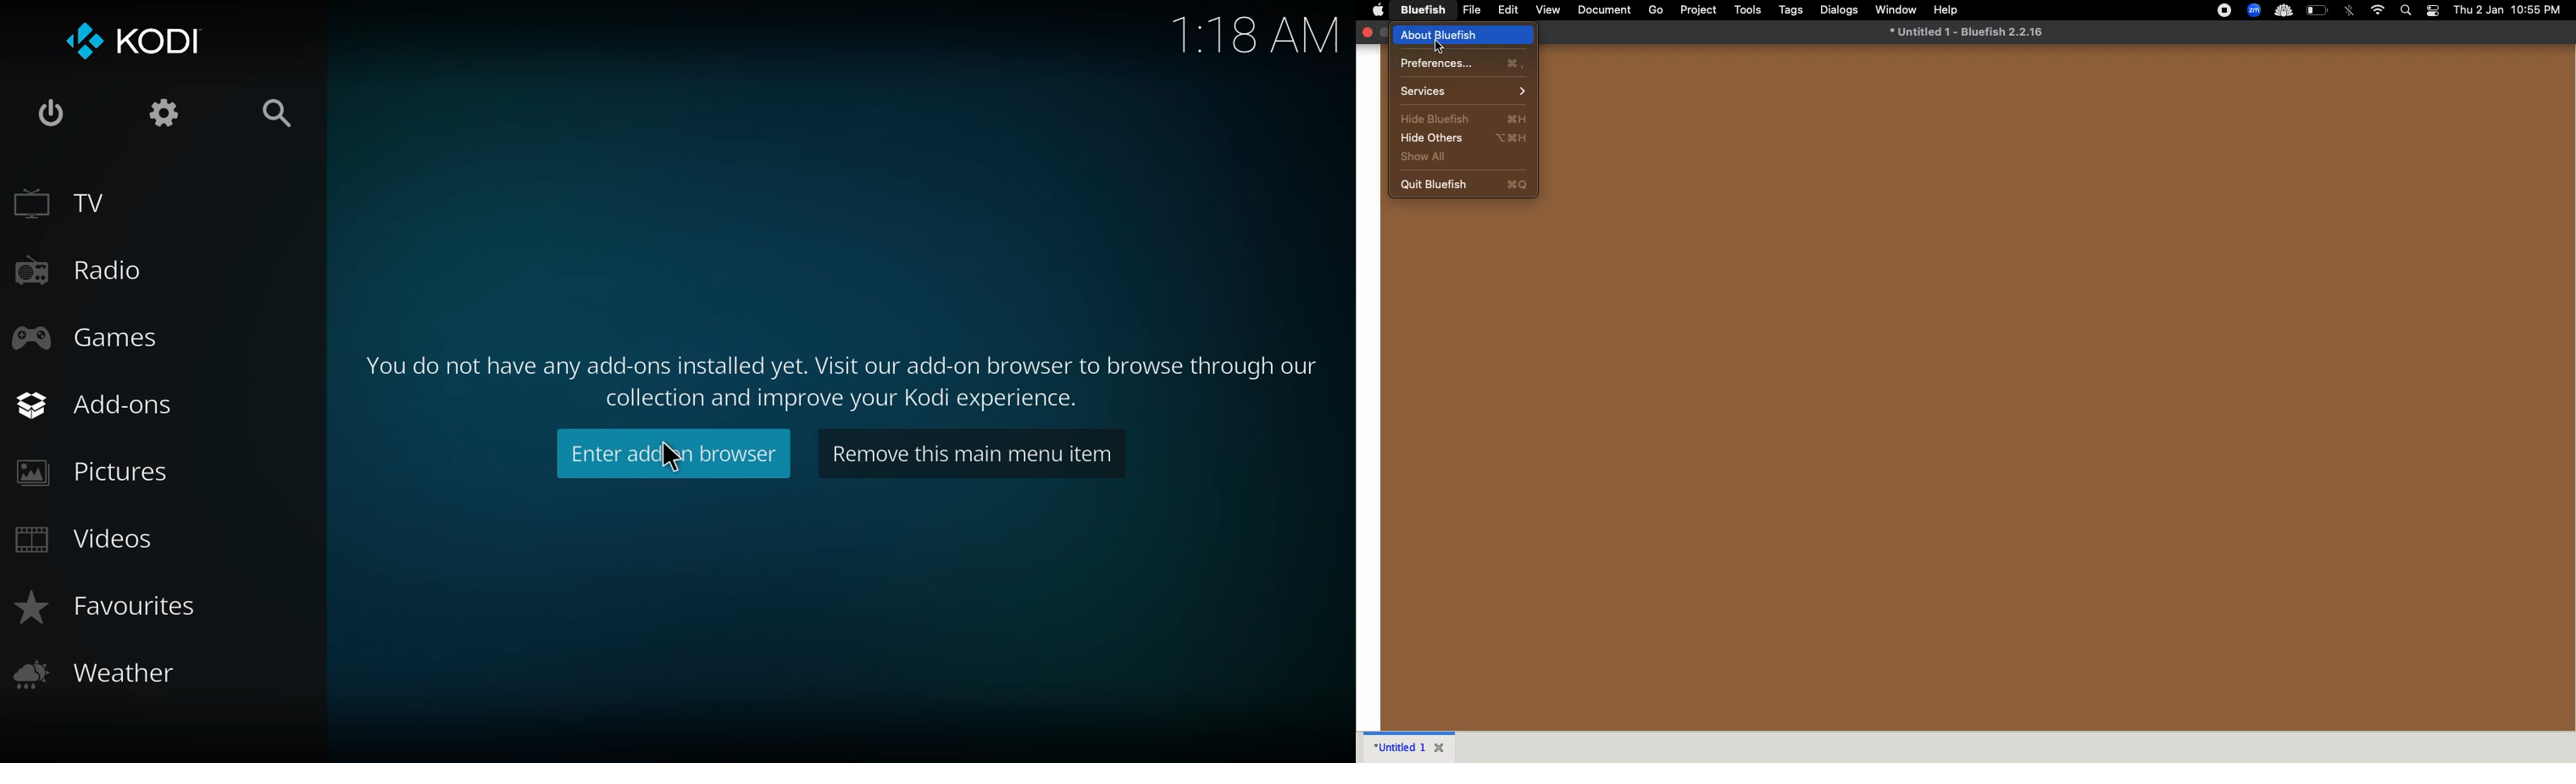  I want to click on power, so click(51, 114).